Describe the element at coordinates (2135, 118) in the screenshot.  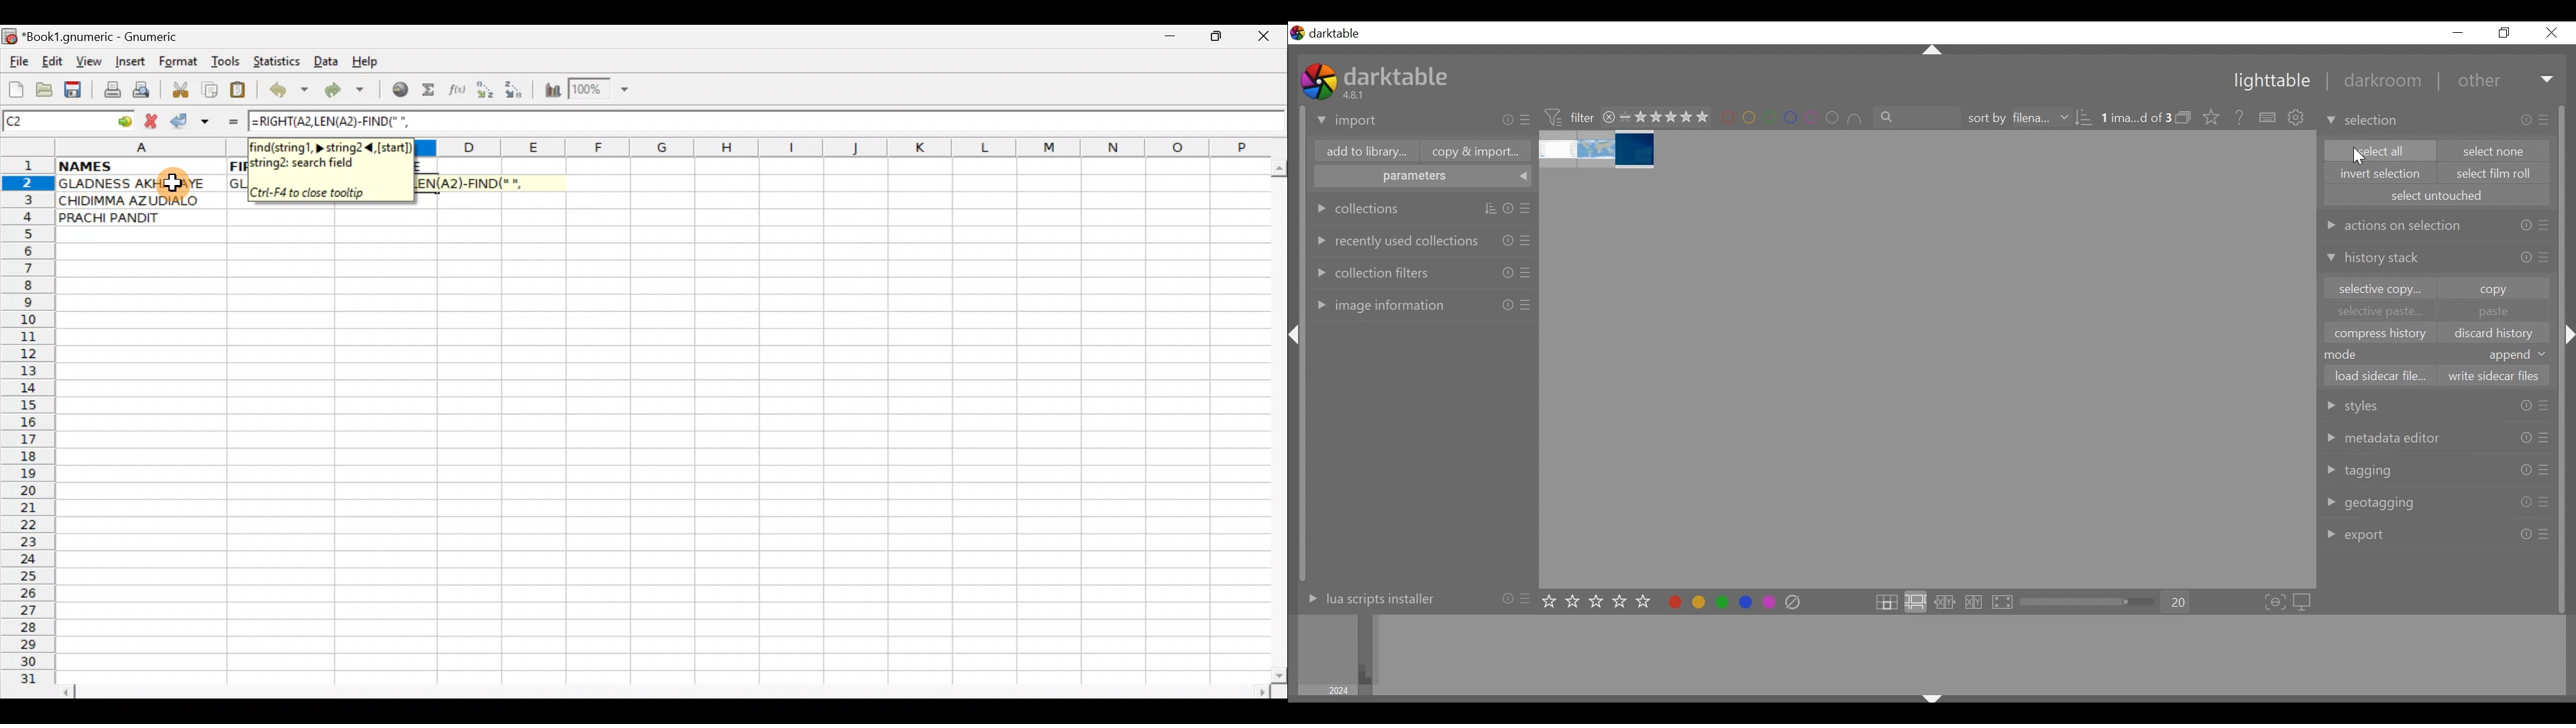
I see `number of image selected` at that location.